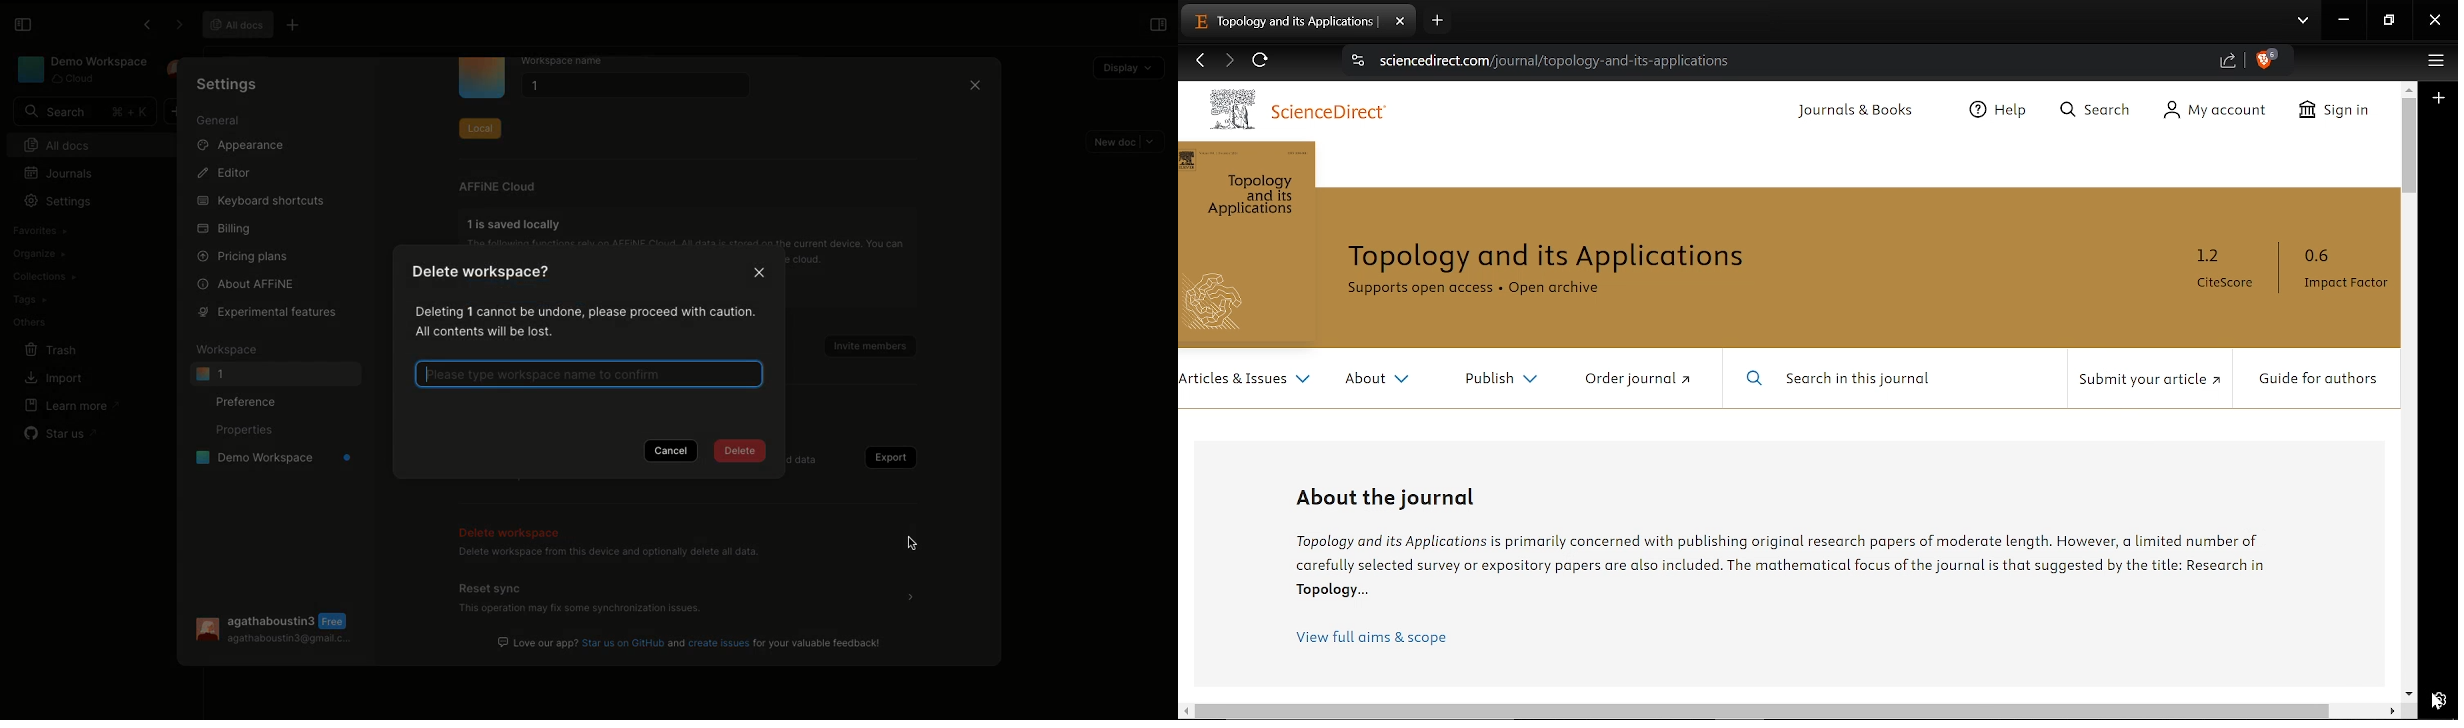  I want to click on REstore down, so click(2391, 21).